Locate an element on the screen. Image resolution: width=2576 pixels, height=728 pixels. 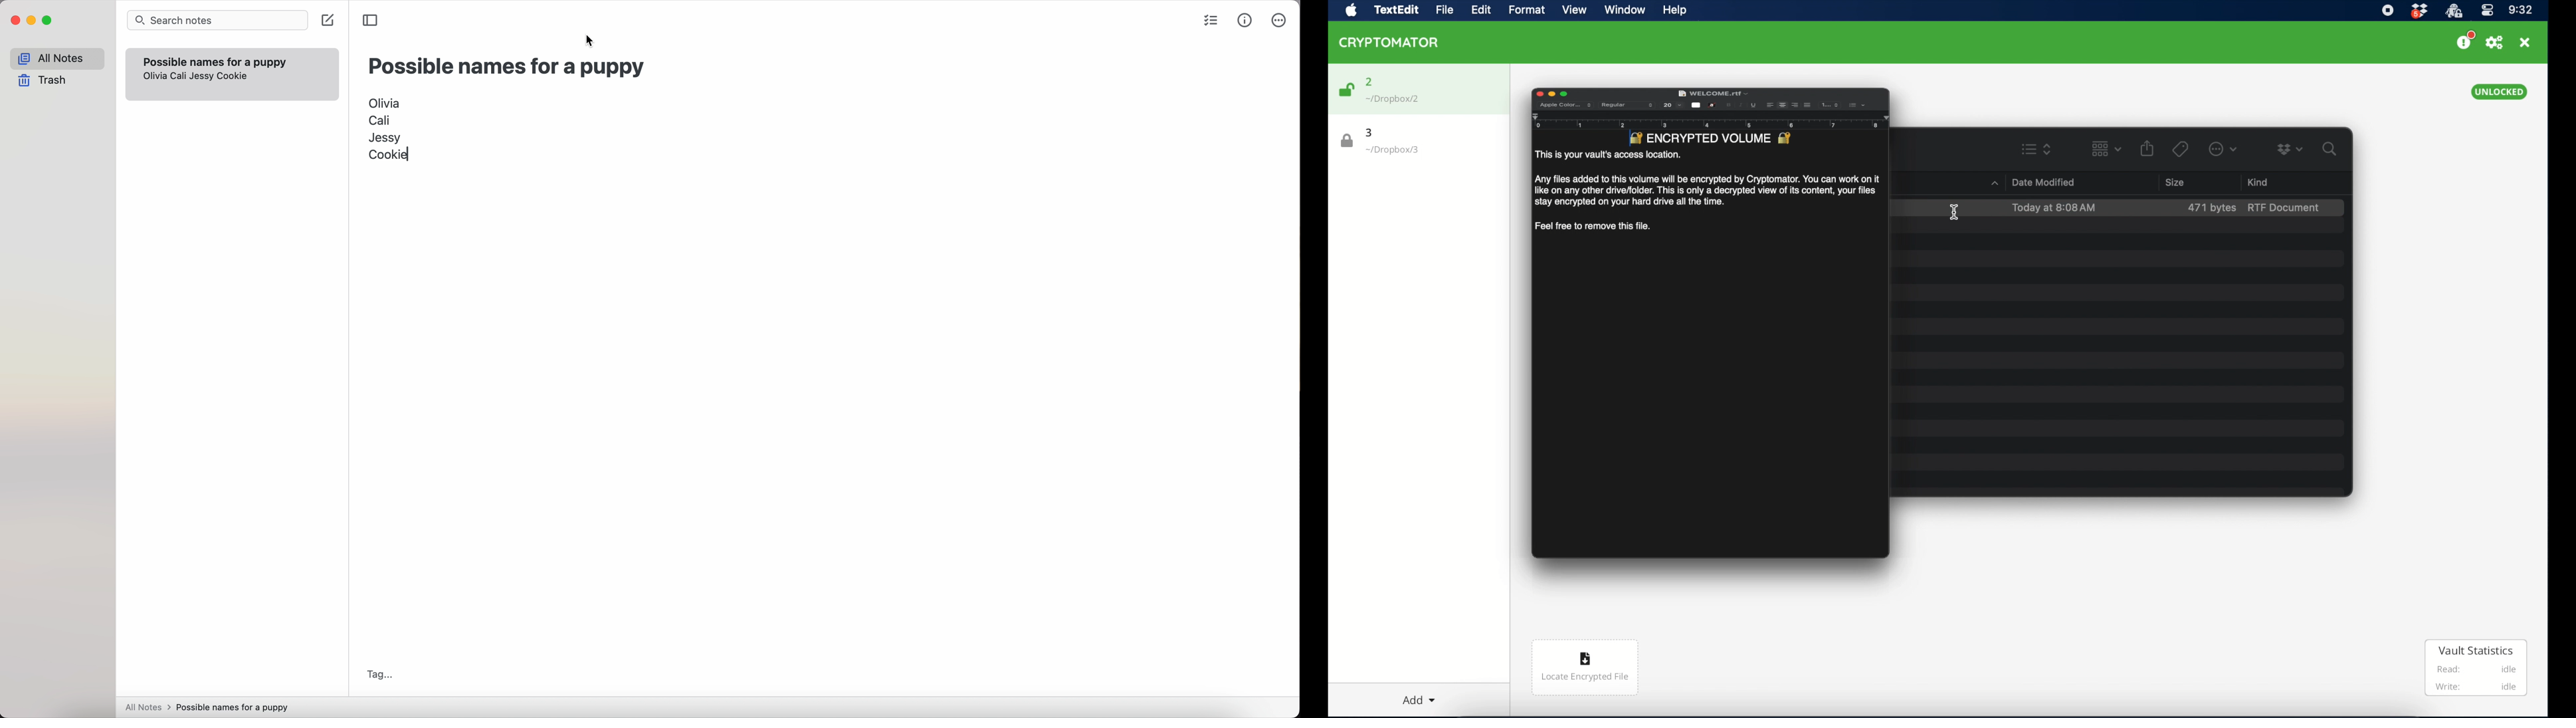
possible names for a puppy note is located at coordinates (215, 60).